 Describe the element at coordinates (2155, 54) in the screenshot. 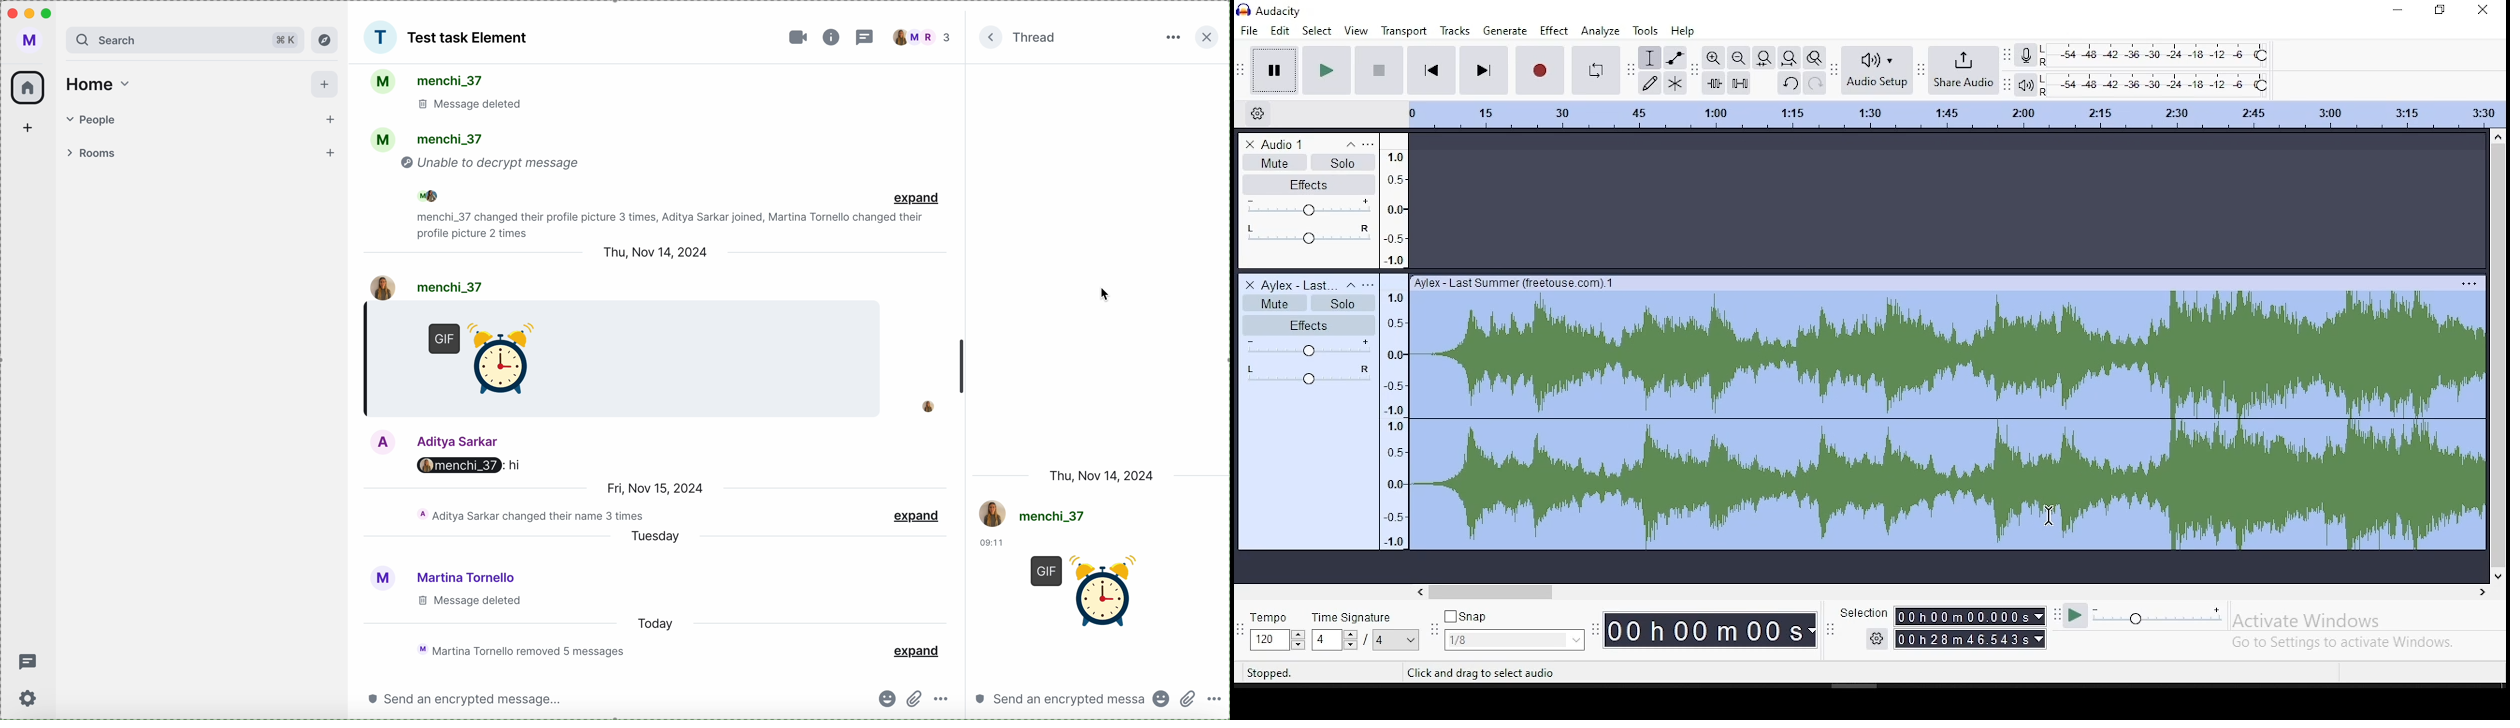

I see `recording level` at that location.